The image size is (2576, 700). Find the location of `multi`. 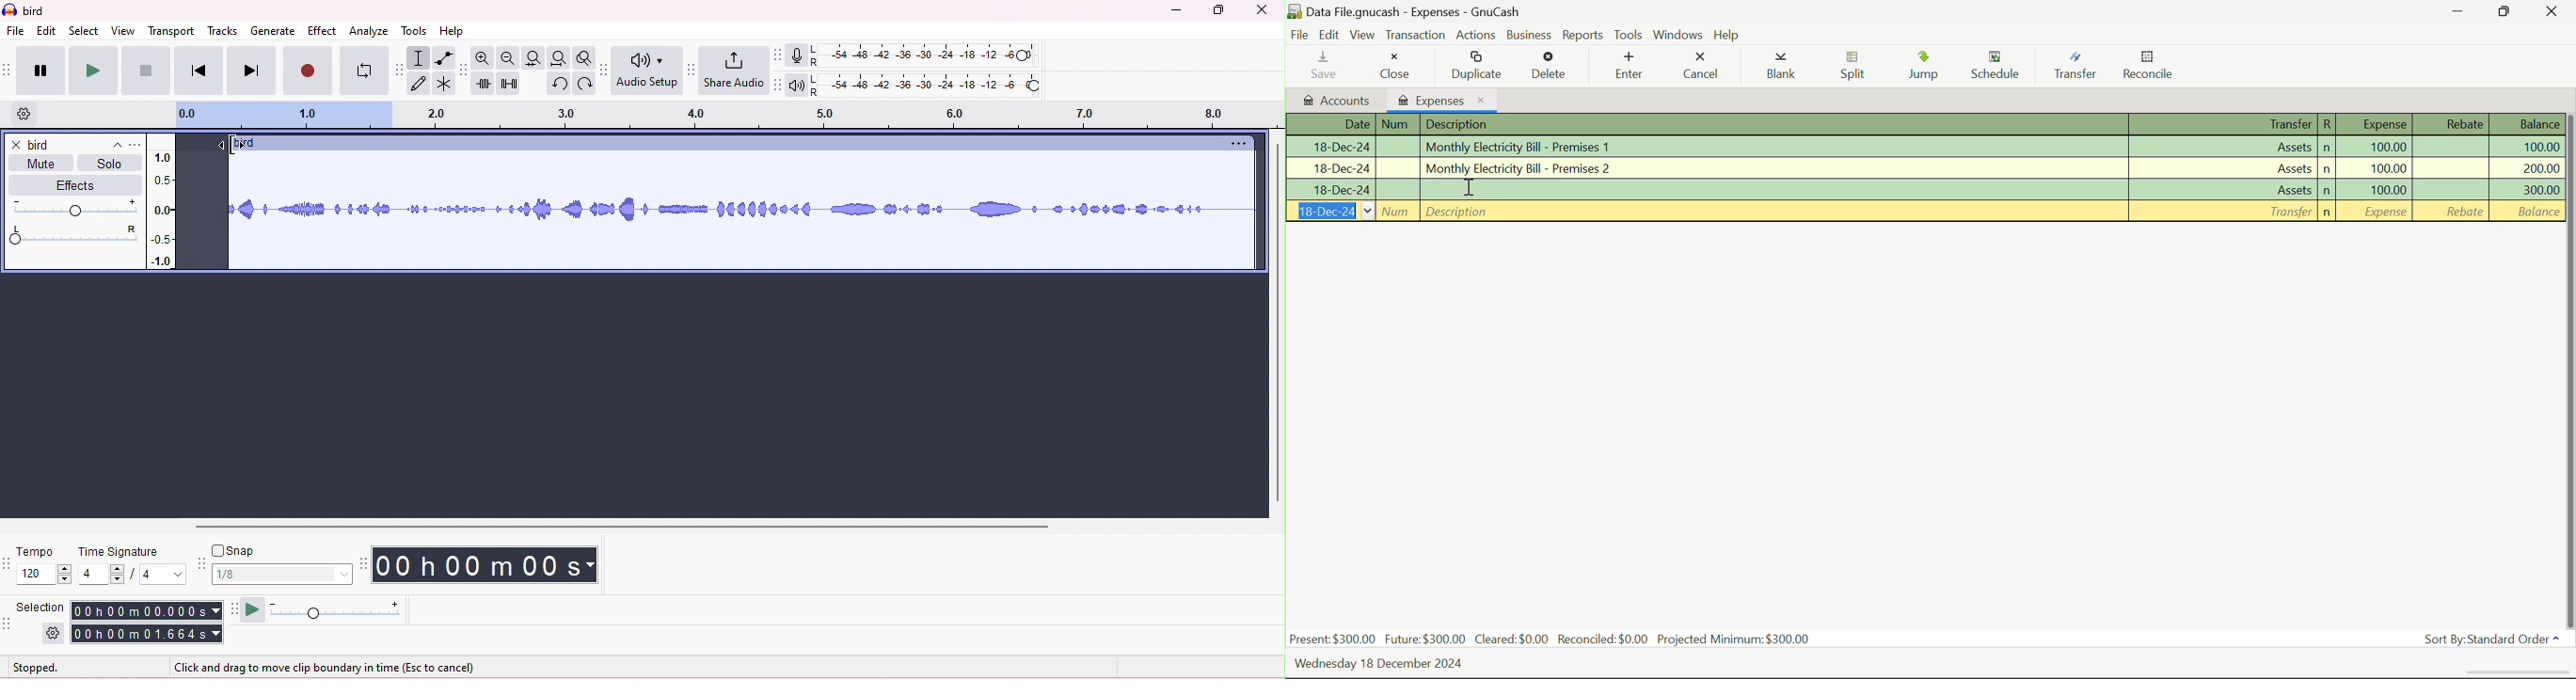

multi is located at coordinates (442, 84).